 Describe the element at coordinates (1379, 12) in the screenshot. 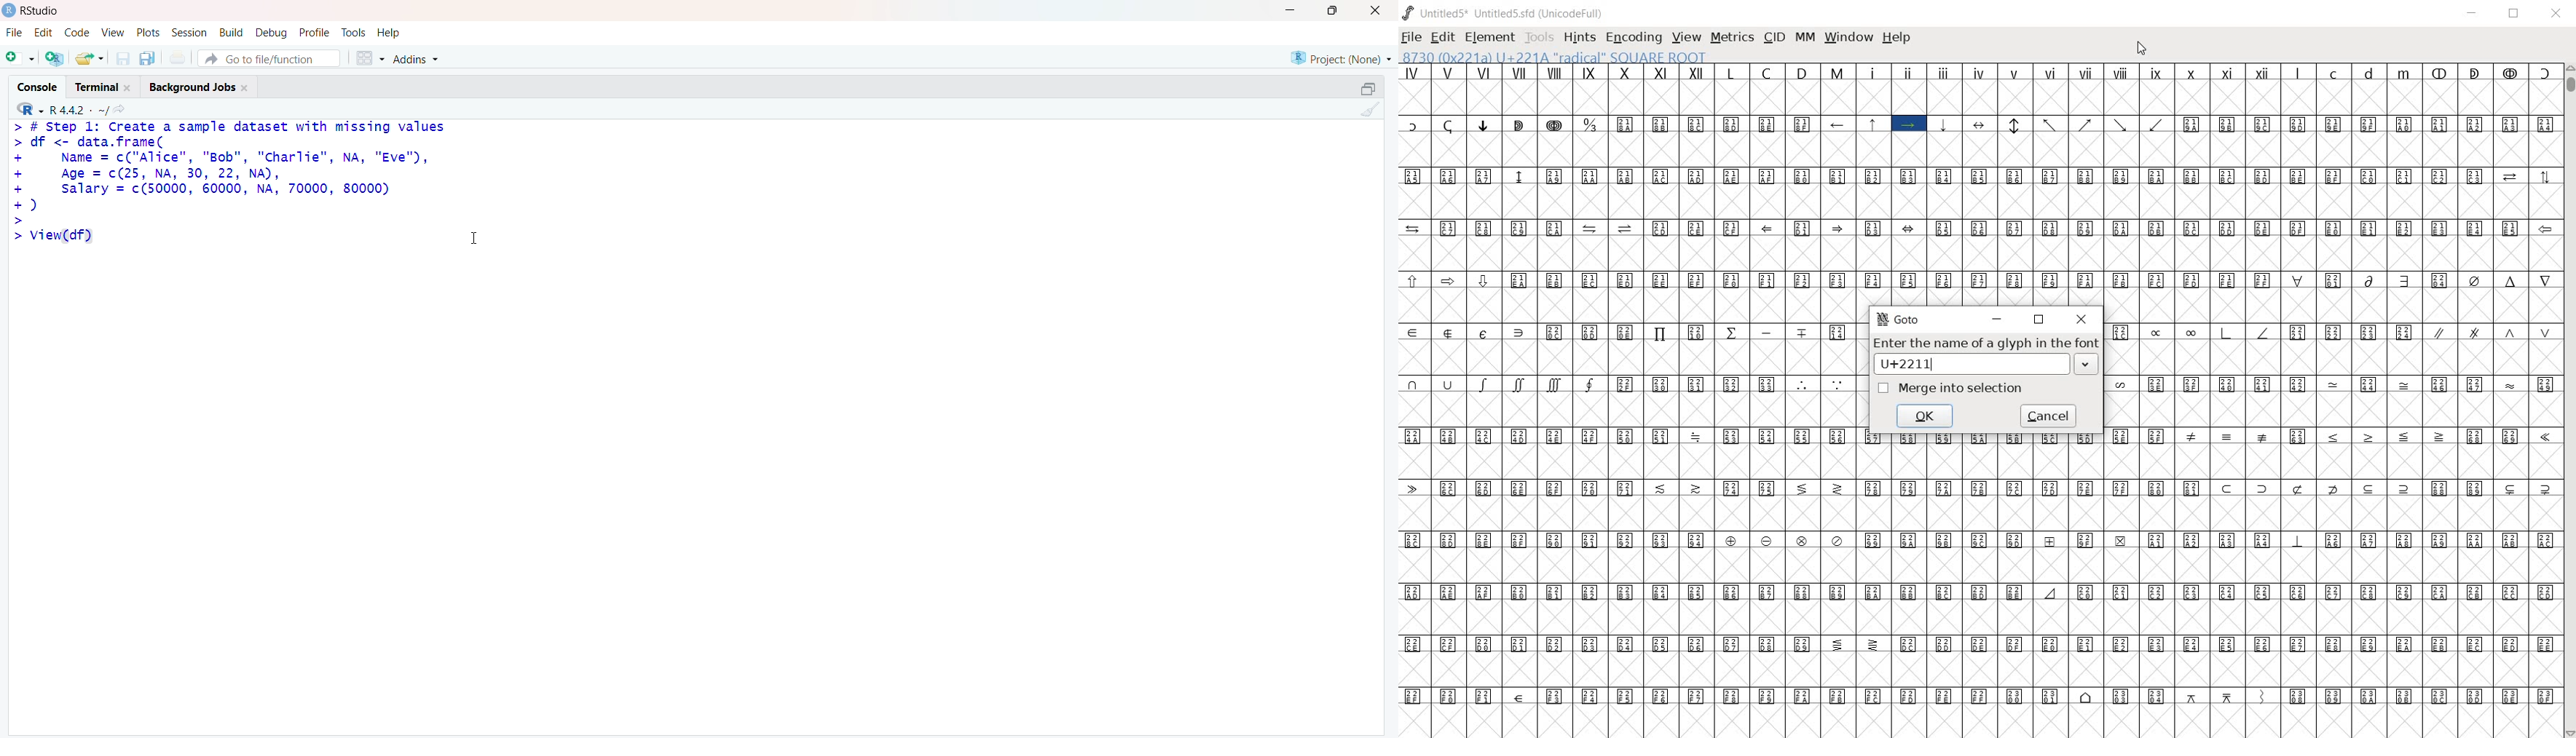

I see `Close` at that location.